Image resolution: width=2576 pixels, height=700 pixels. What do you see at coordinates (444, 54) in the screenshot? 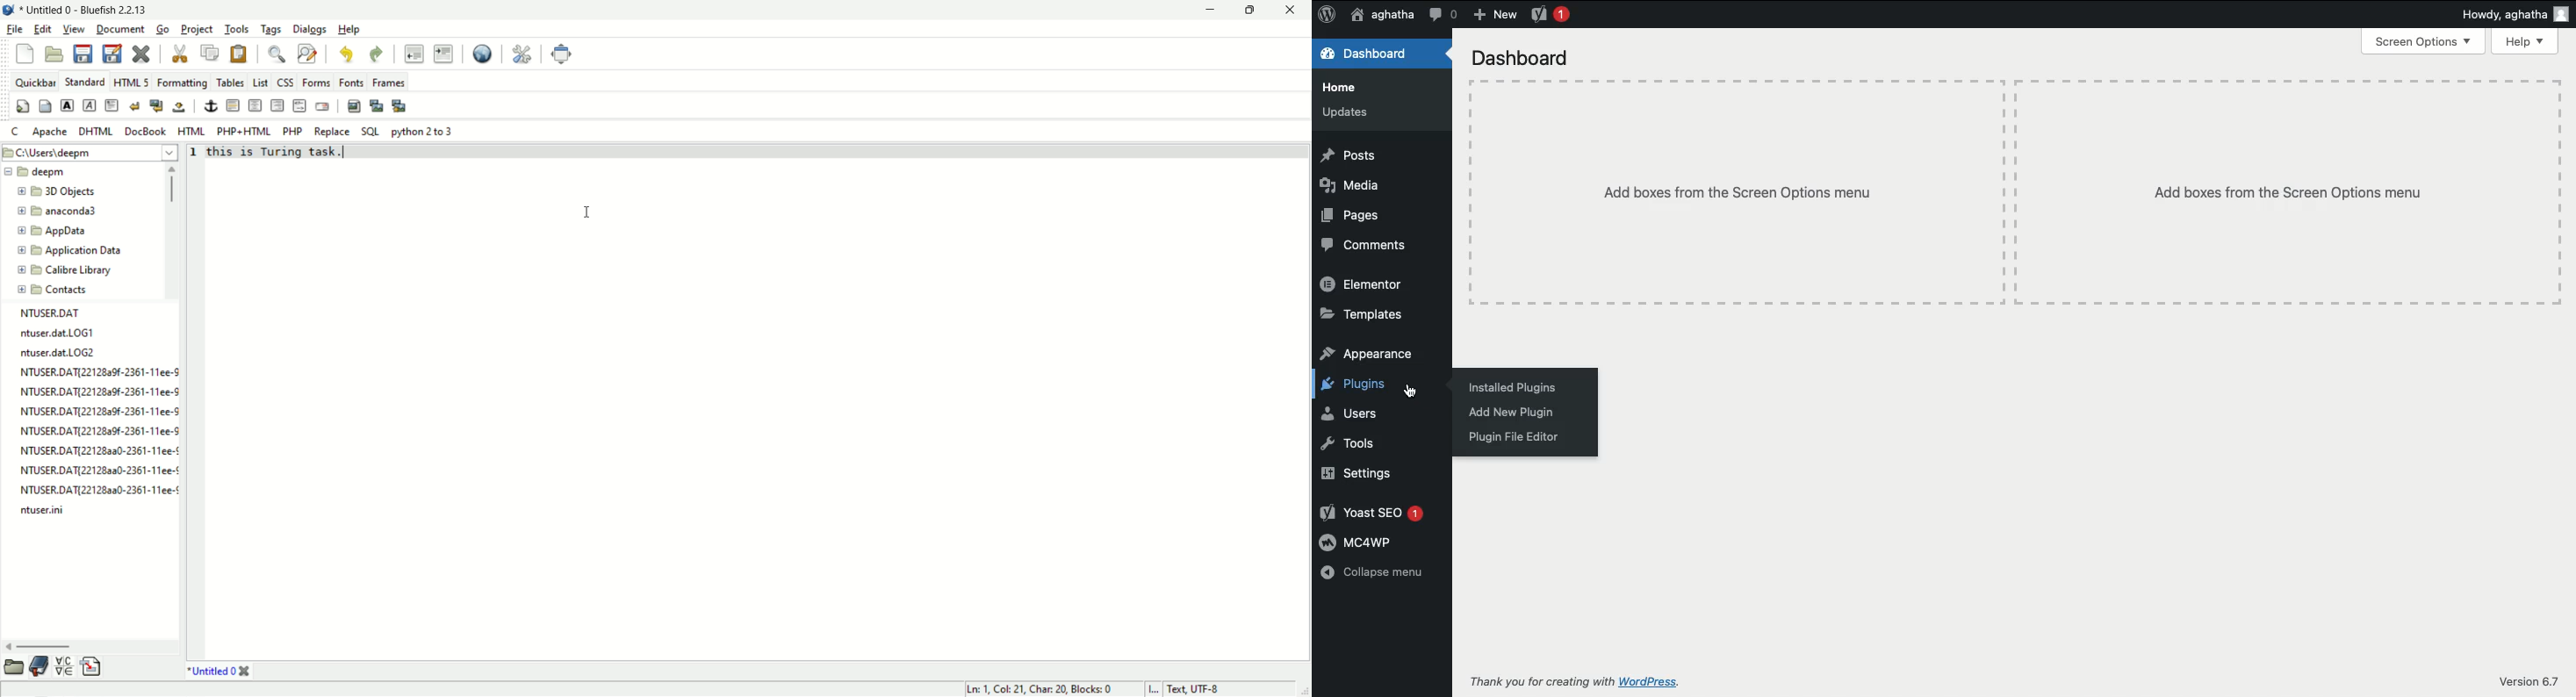
I see `indent` at bounding box center [444, 54].